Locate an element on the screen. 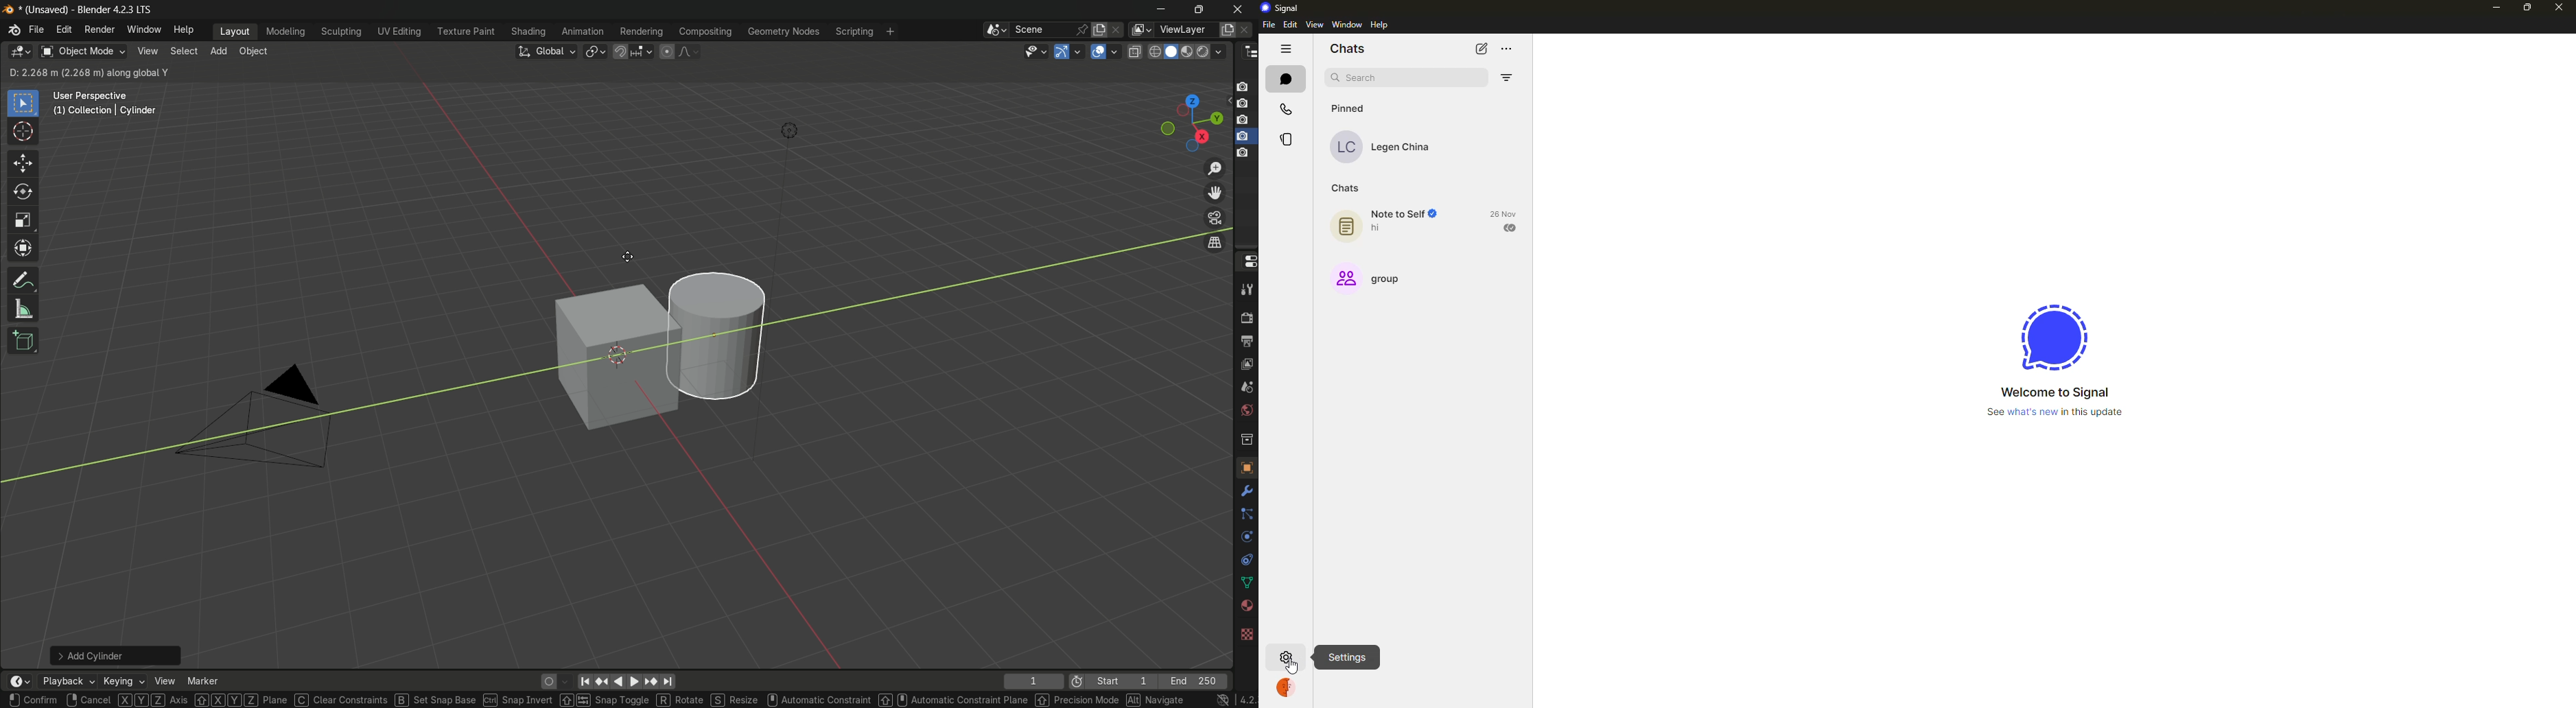 This screenshot has width=2576, height=728. automatic constraint is located at coordinates (816, 698).